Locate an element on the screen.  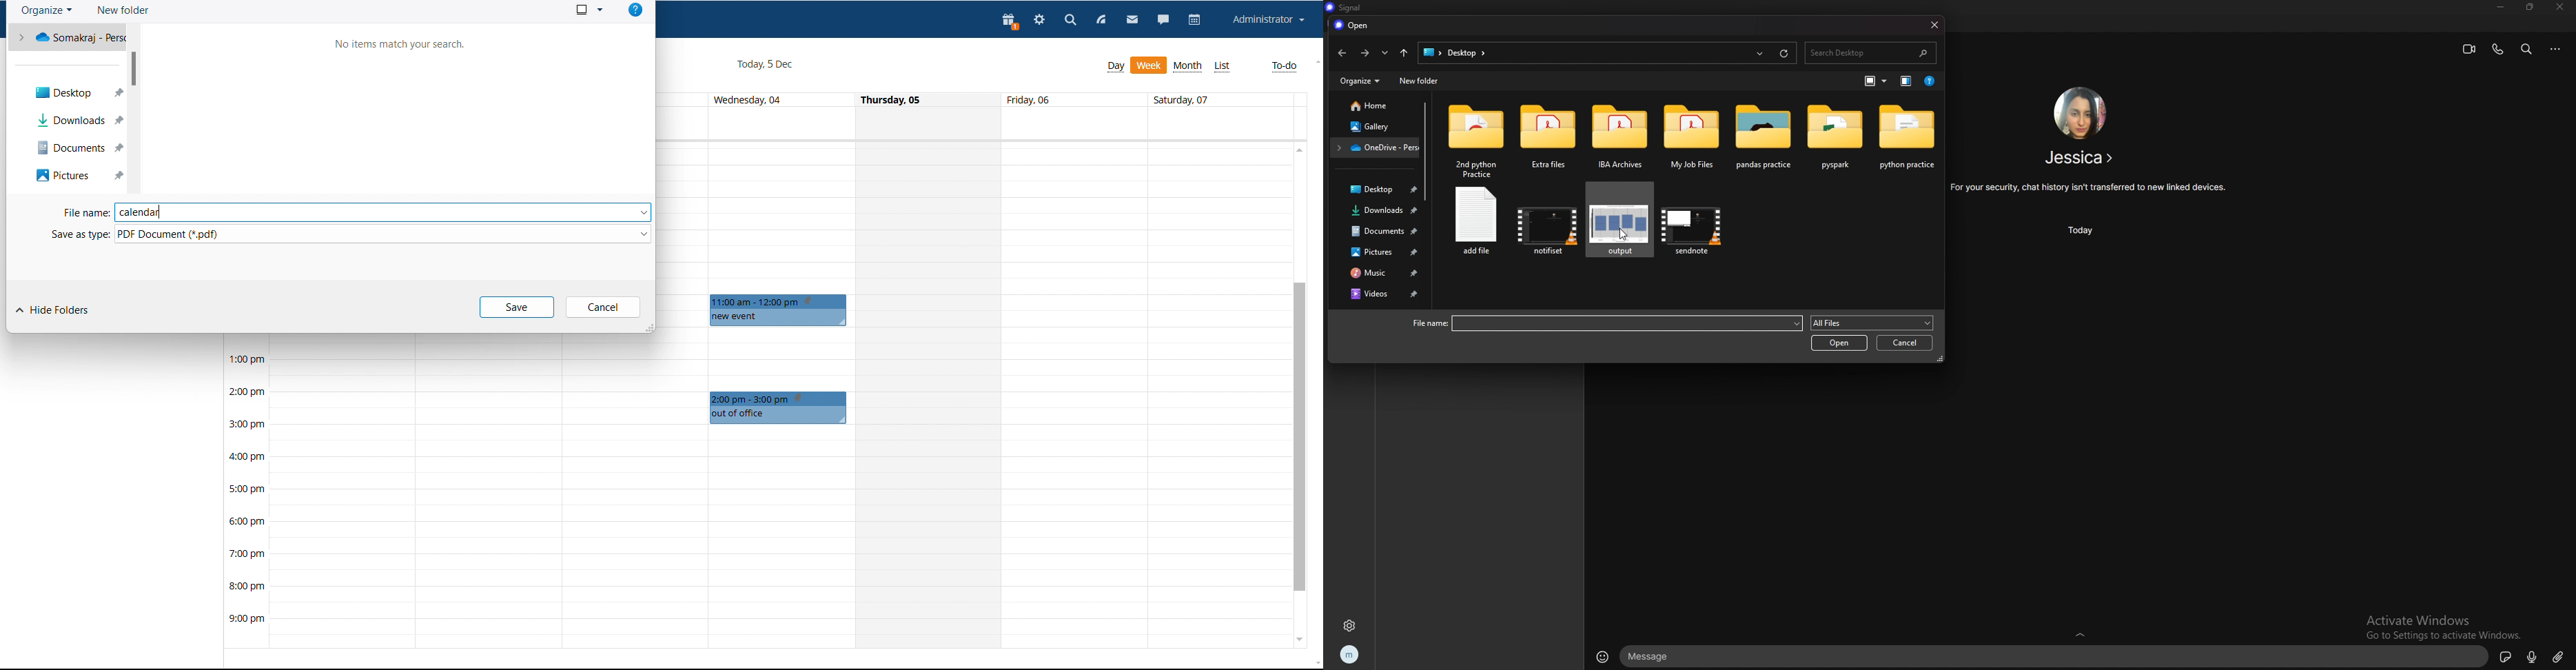
change view is located at coordinates (1878, 81).